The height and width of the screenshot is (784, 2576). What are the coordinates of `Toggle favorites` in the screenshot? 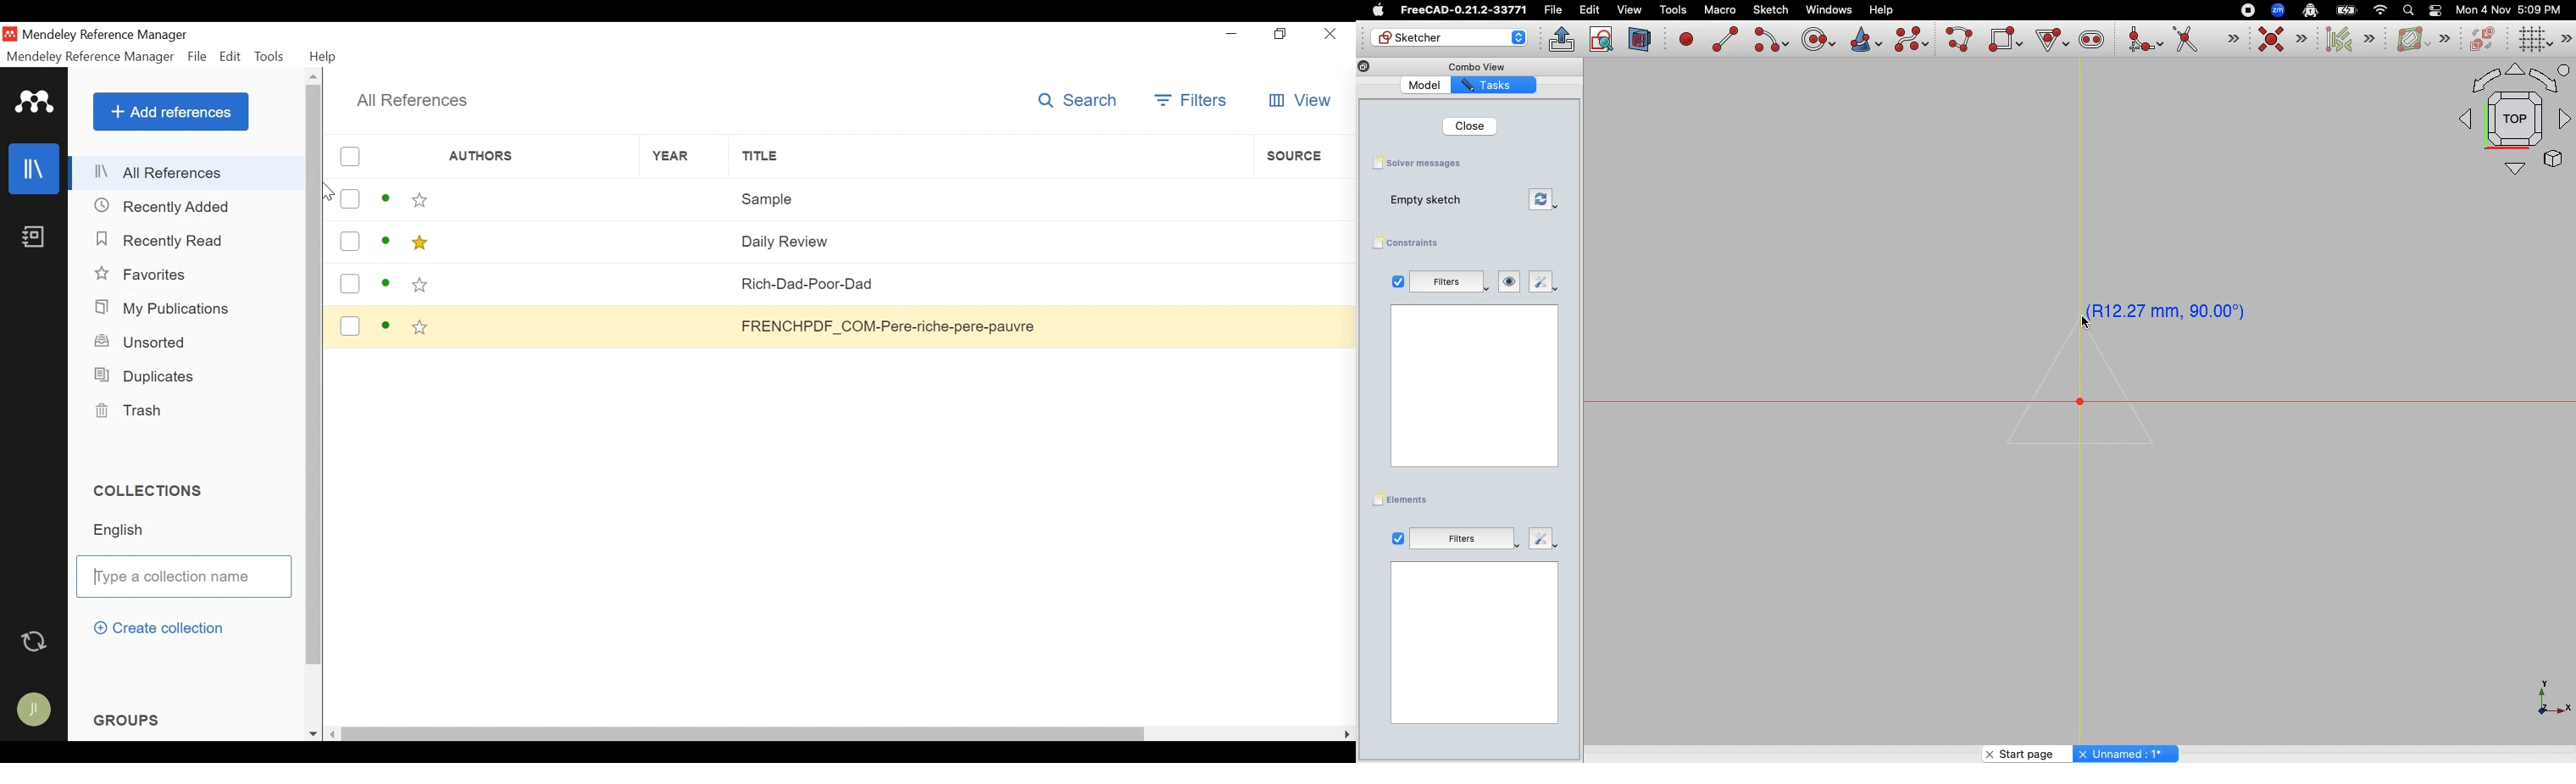 It's located at (418, 243).